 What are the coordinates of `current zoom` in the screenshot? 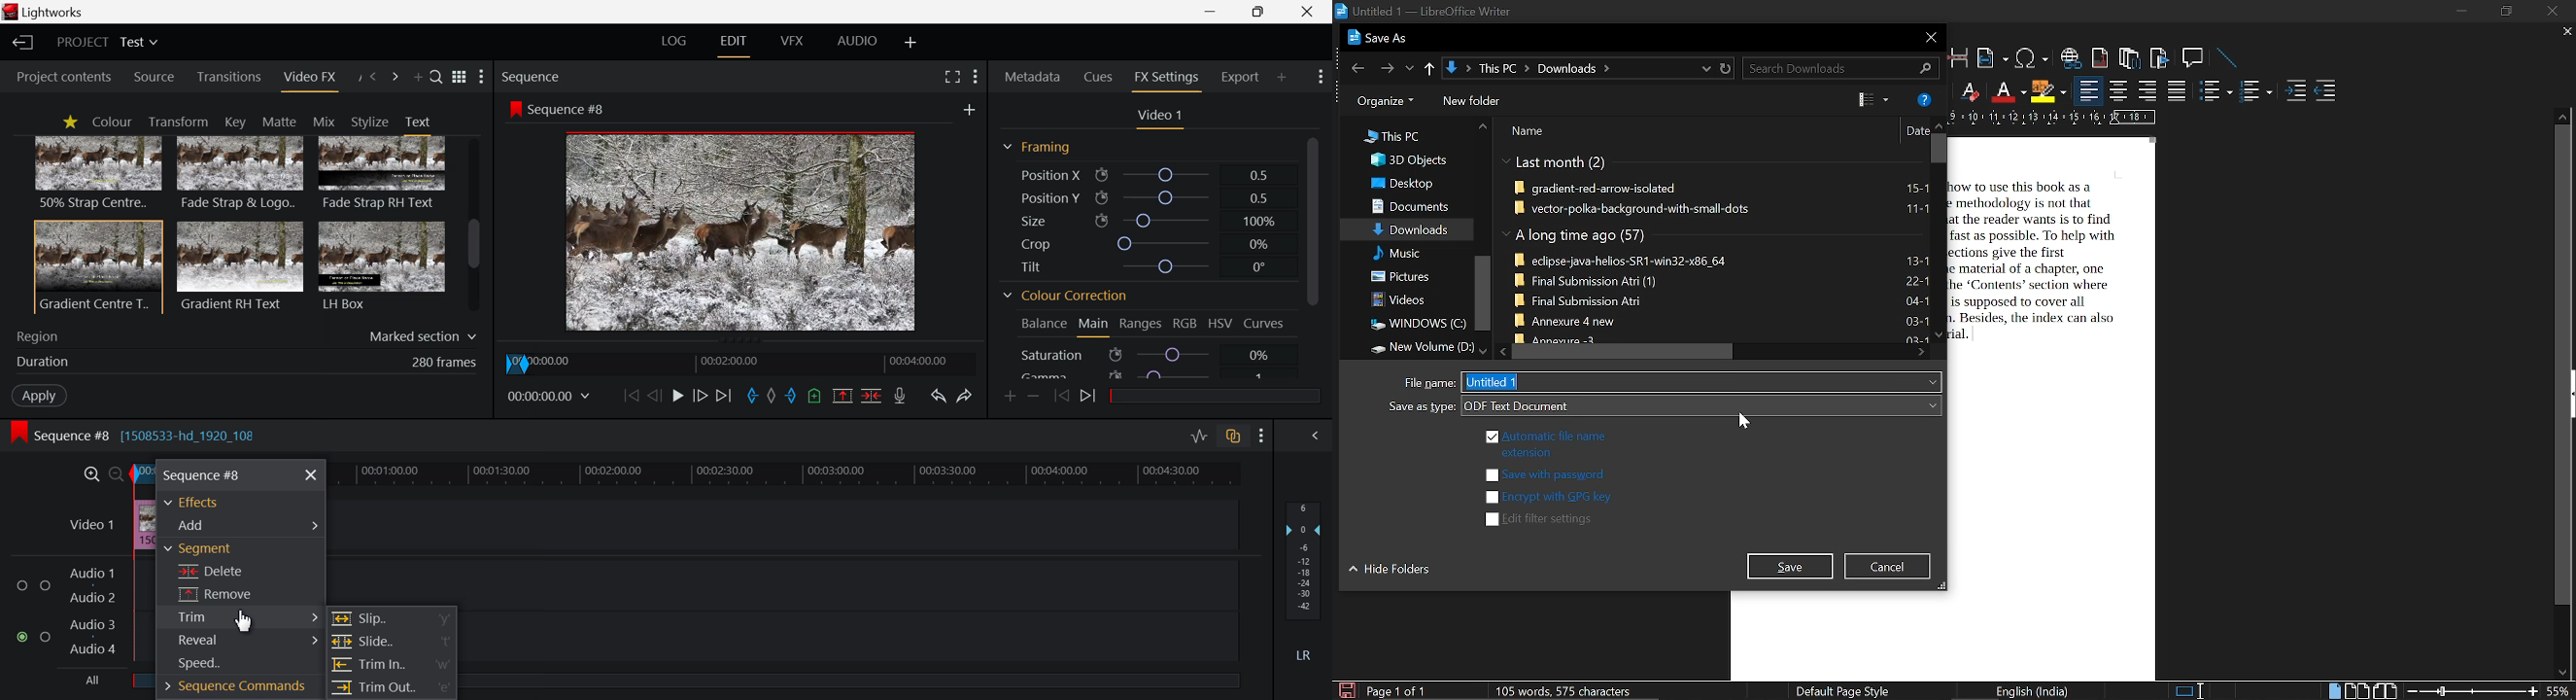 It's located at (2560, 690).